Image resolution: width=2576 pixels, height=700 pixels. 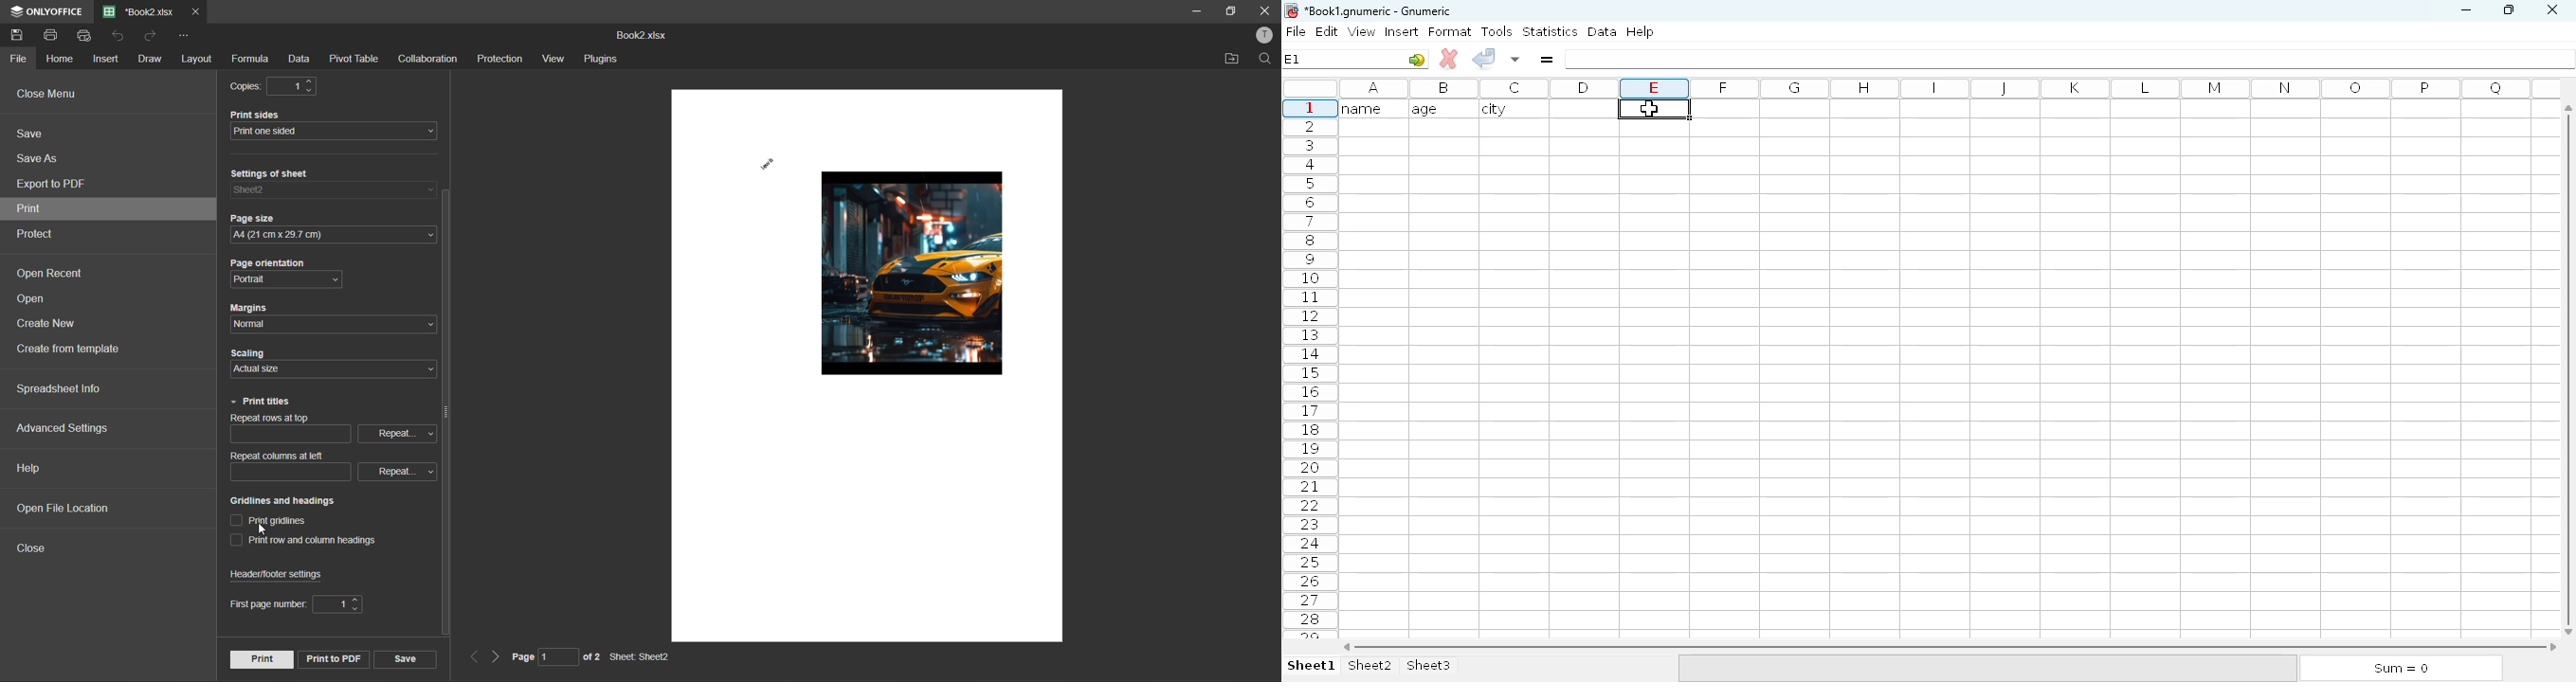 What do you see at coordinates (17, 35) in the screenshot?
I see `save` at bounding box center [17, 35].